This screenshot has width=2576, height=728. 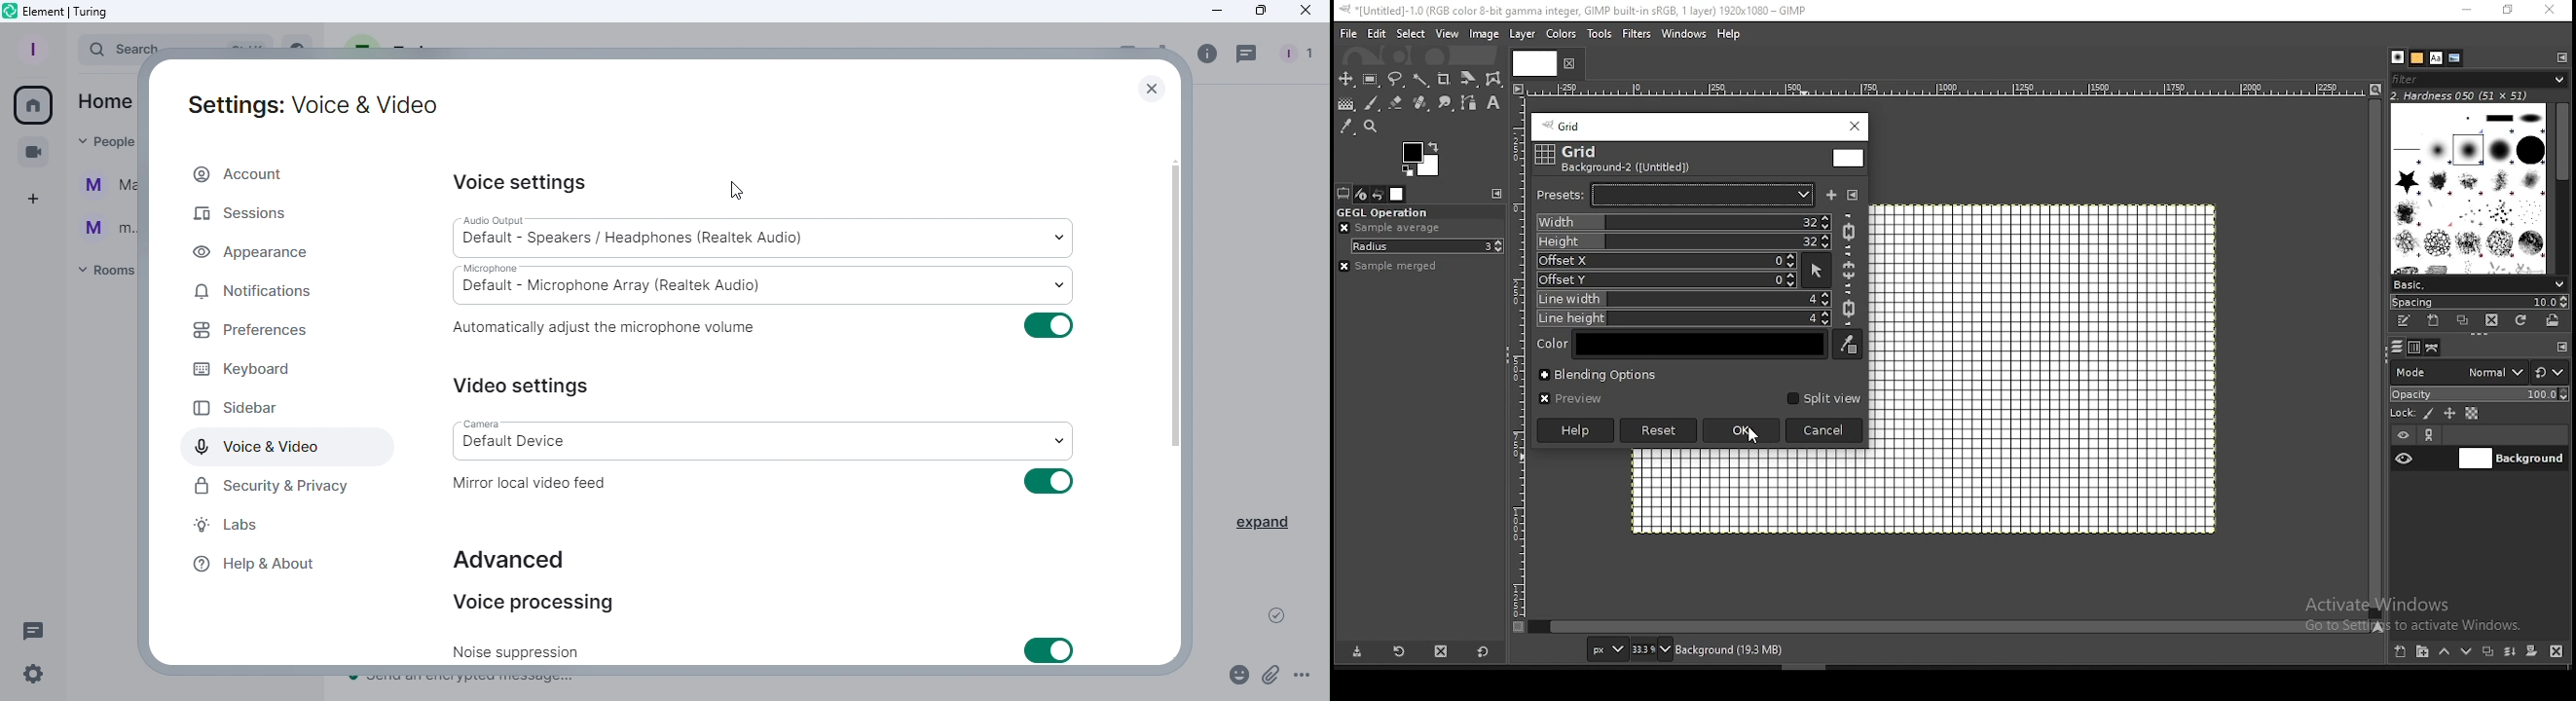 I want to click on Settings: Voice and video, so click(x=313, y=107).